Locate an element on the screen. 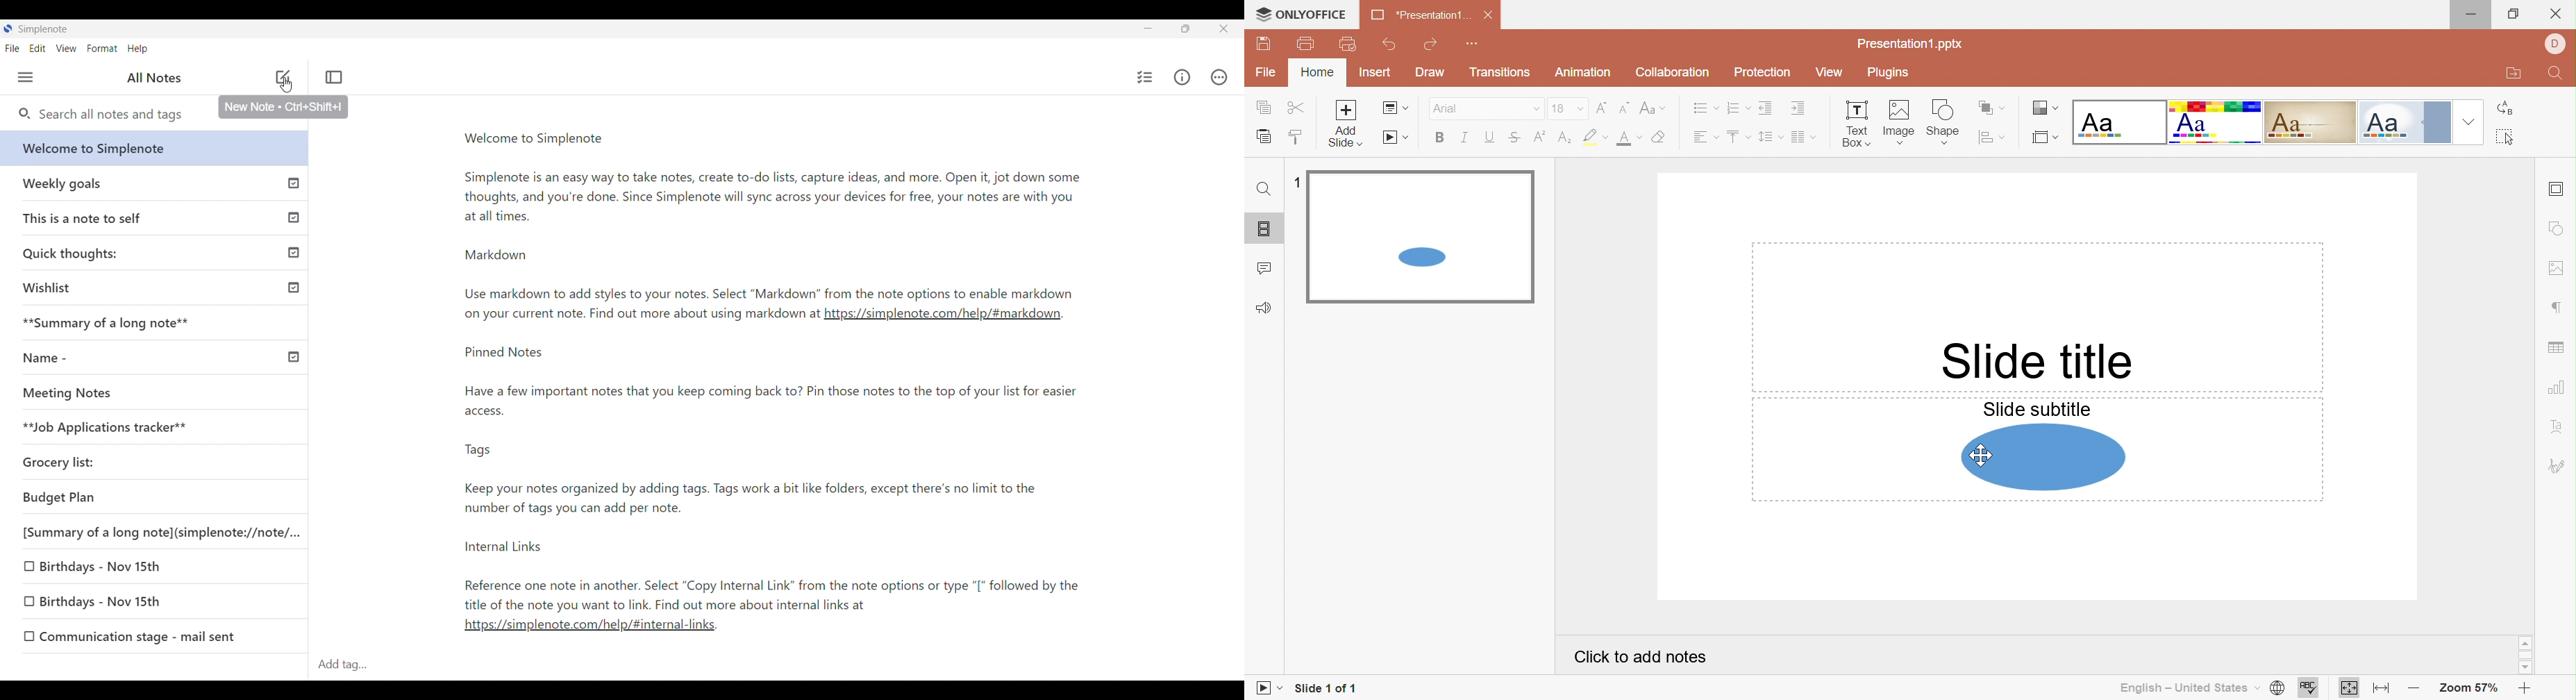  note text is located at coordinates (780, 477).